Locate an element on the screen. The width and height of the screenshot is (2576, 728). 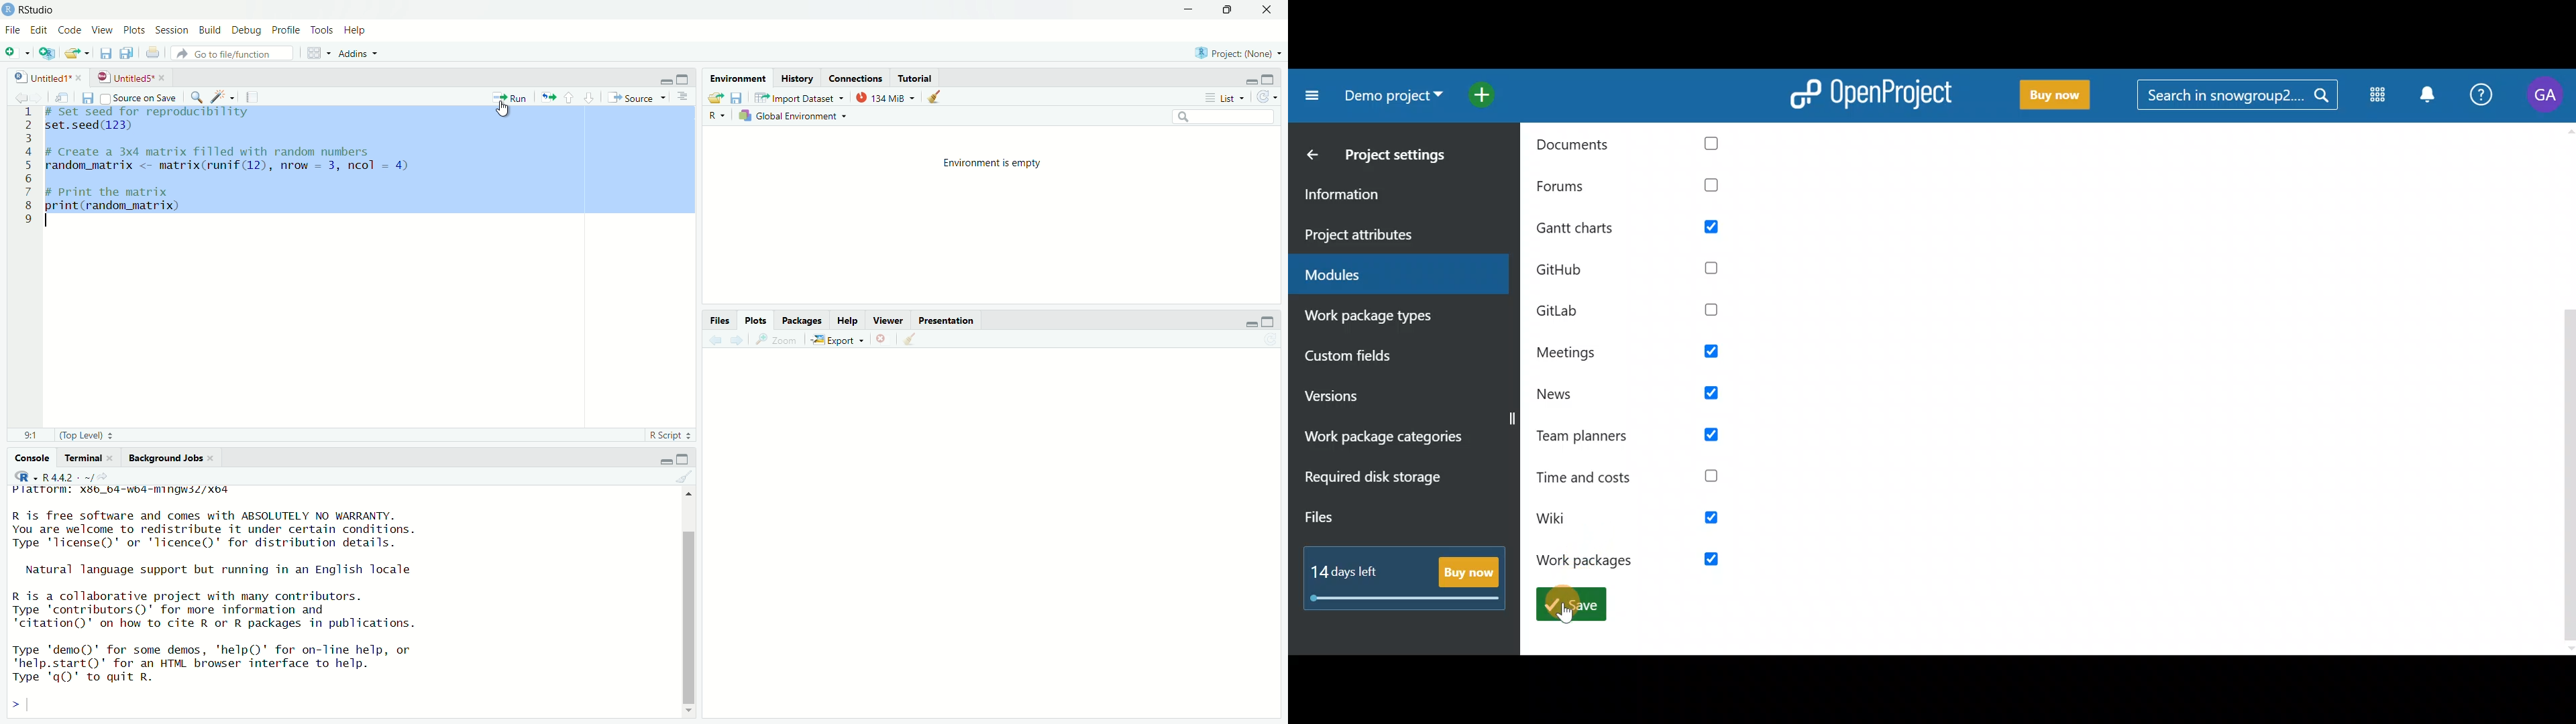
move is located at coordinates (549, 96).